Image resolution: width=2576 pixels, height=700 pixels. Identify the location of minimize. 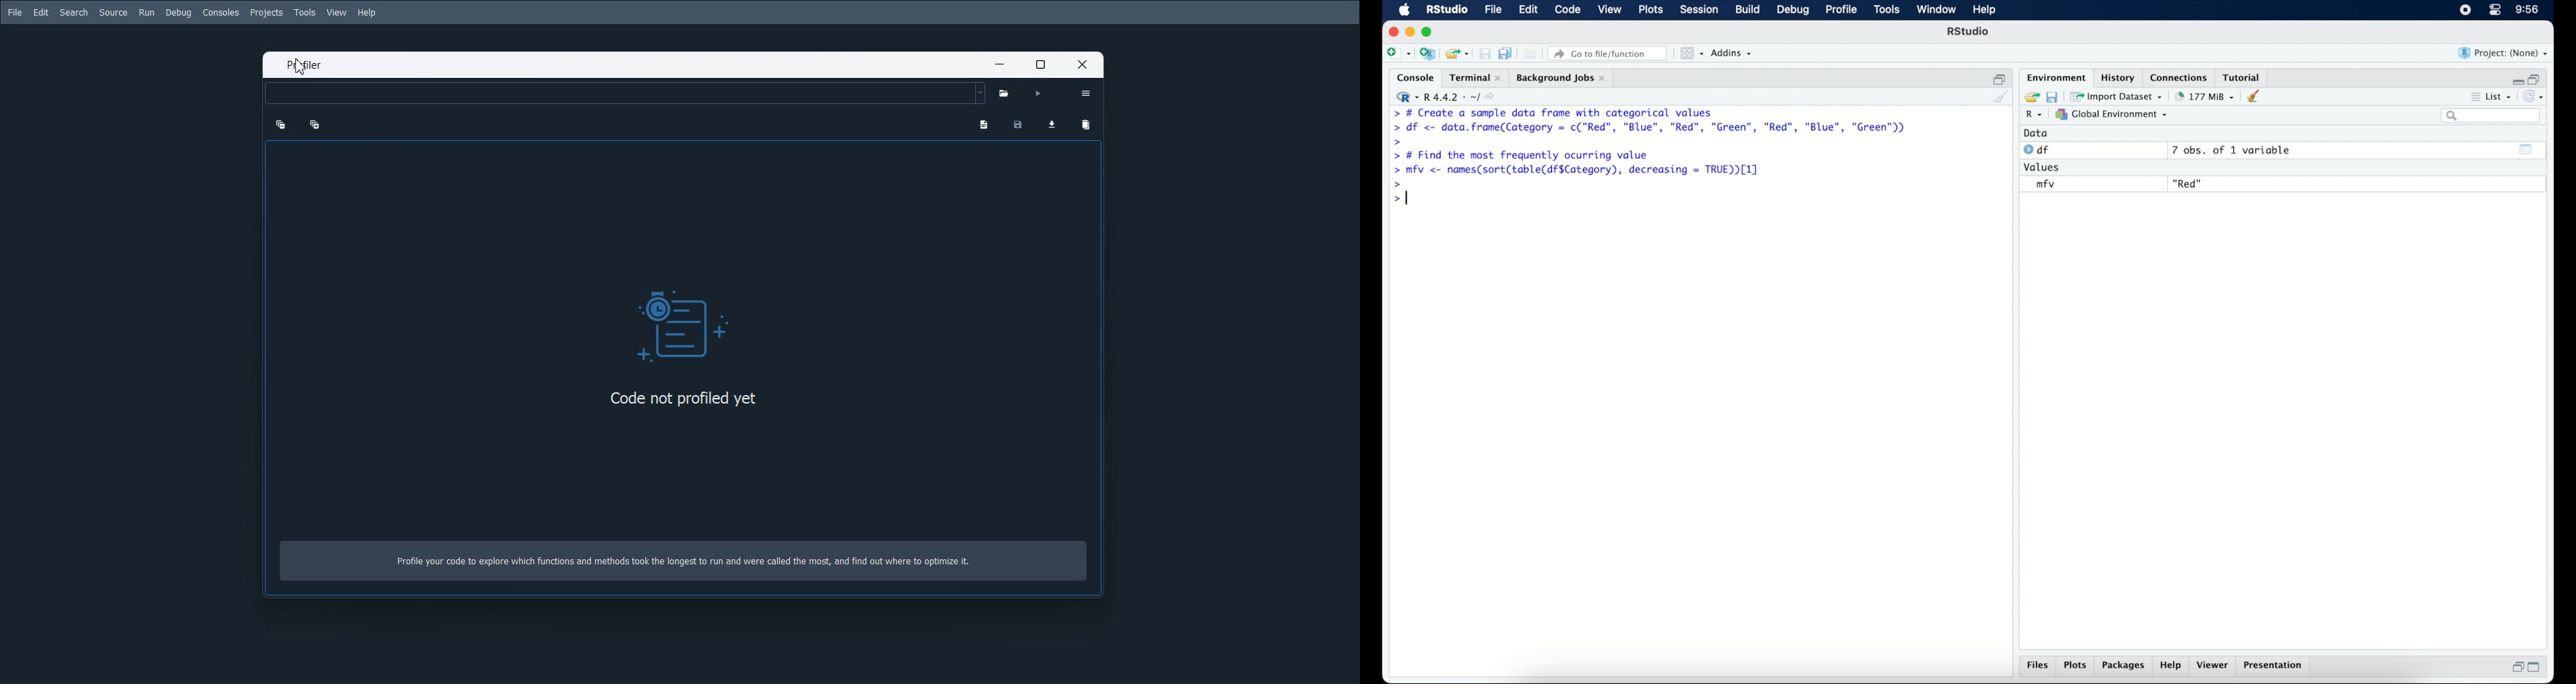
(2515, 79).